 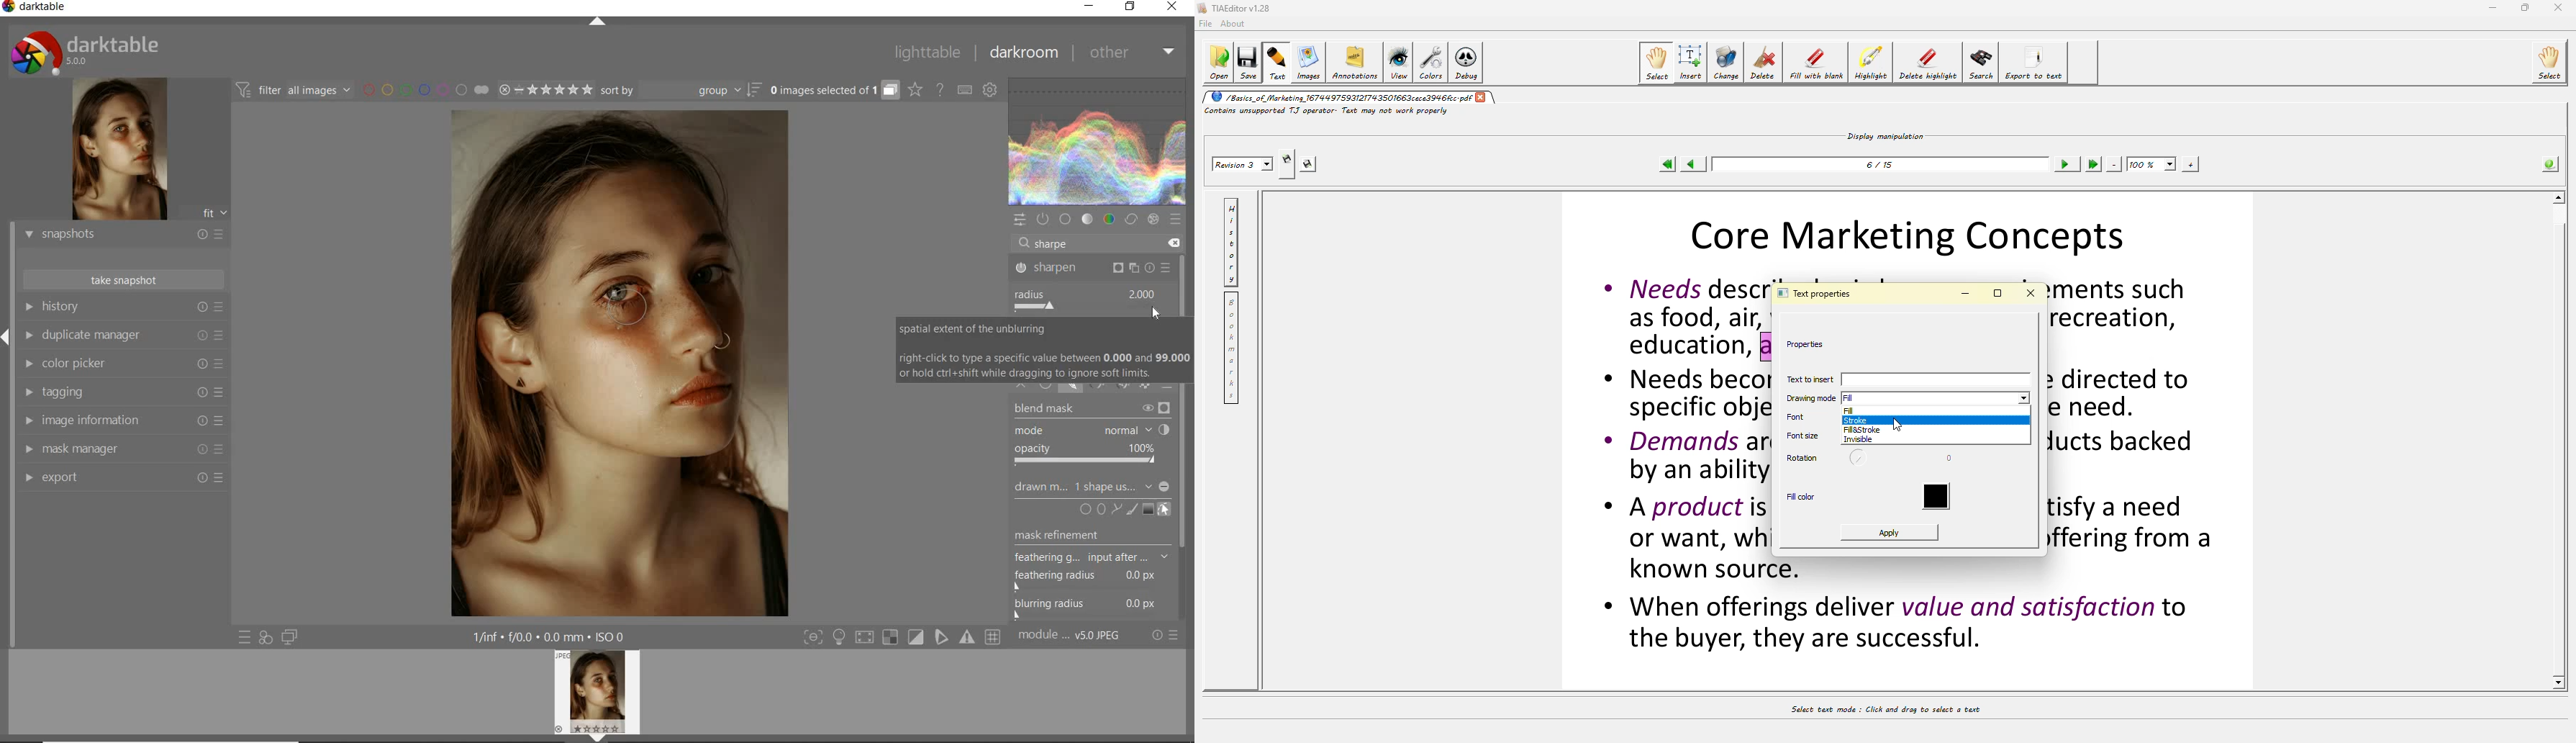 What do you see at coordinates (1025, 55) in the screenshot?
I see `darkroom` at bounding box center [1025, 55].